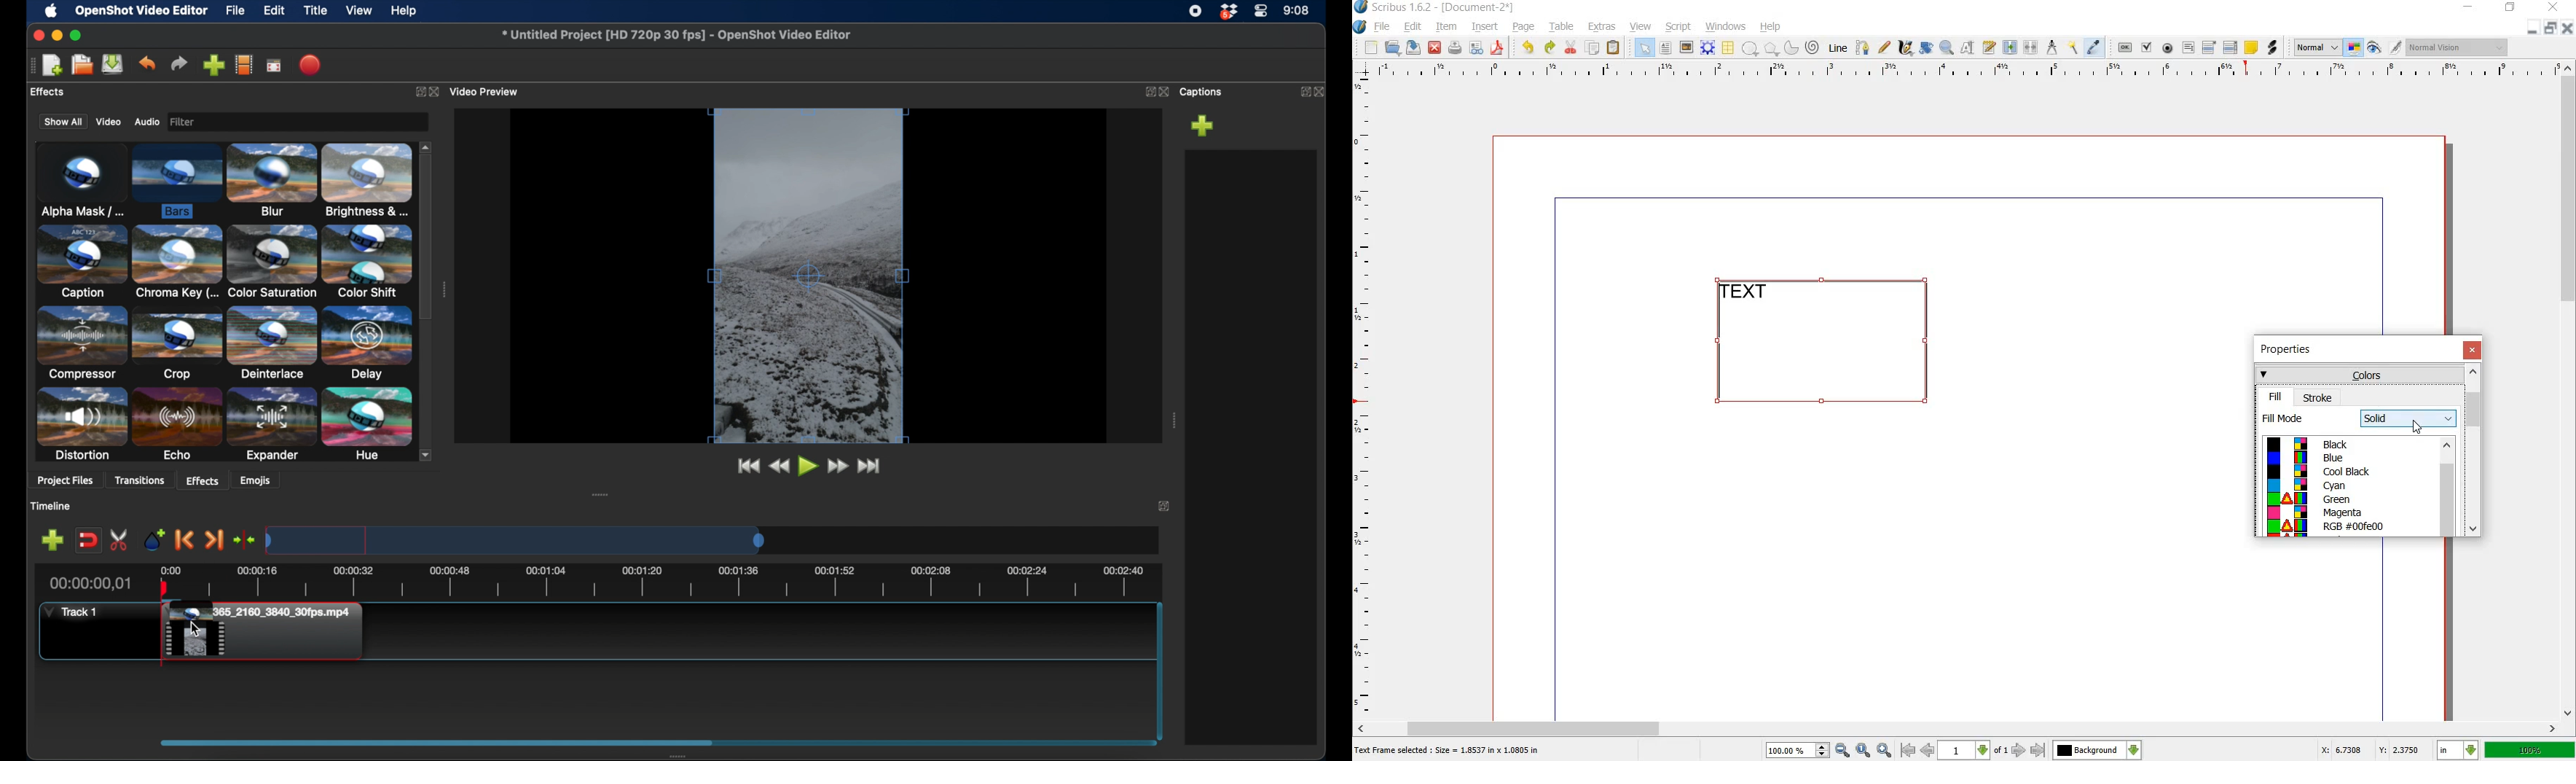 The image size is (2576, 784). I want to click on restore, so click(2510, 9).